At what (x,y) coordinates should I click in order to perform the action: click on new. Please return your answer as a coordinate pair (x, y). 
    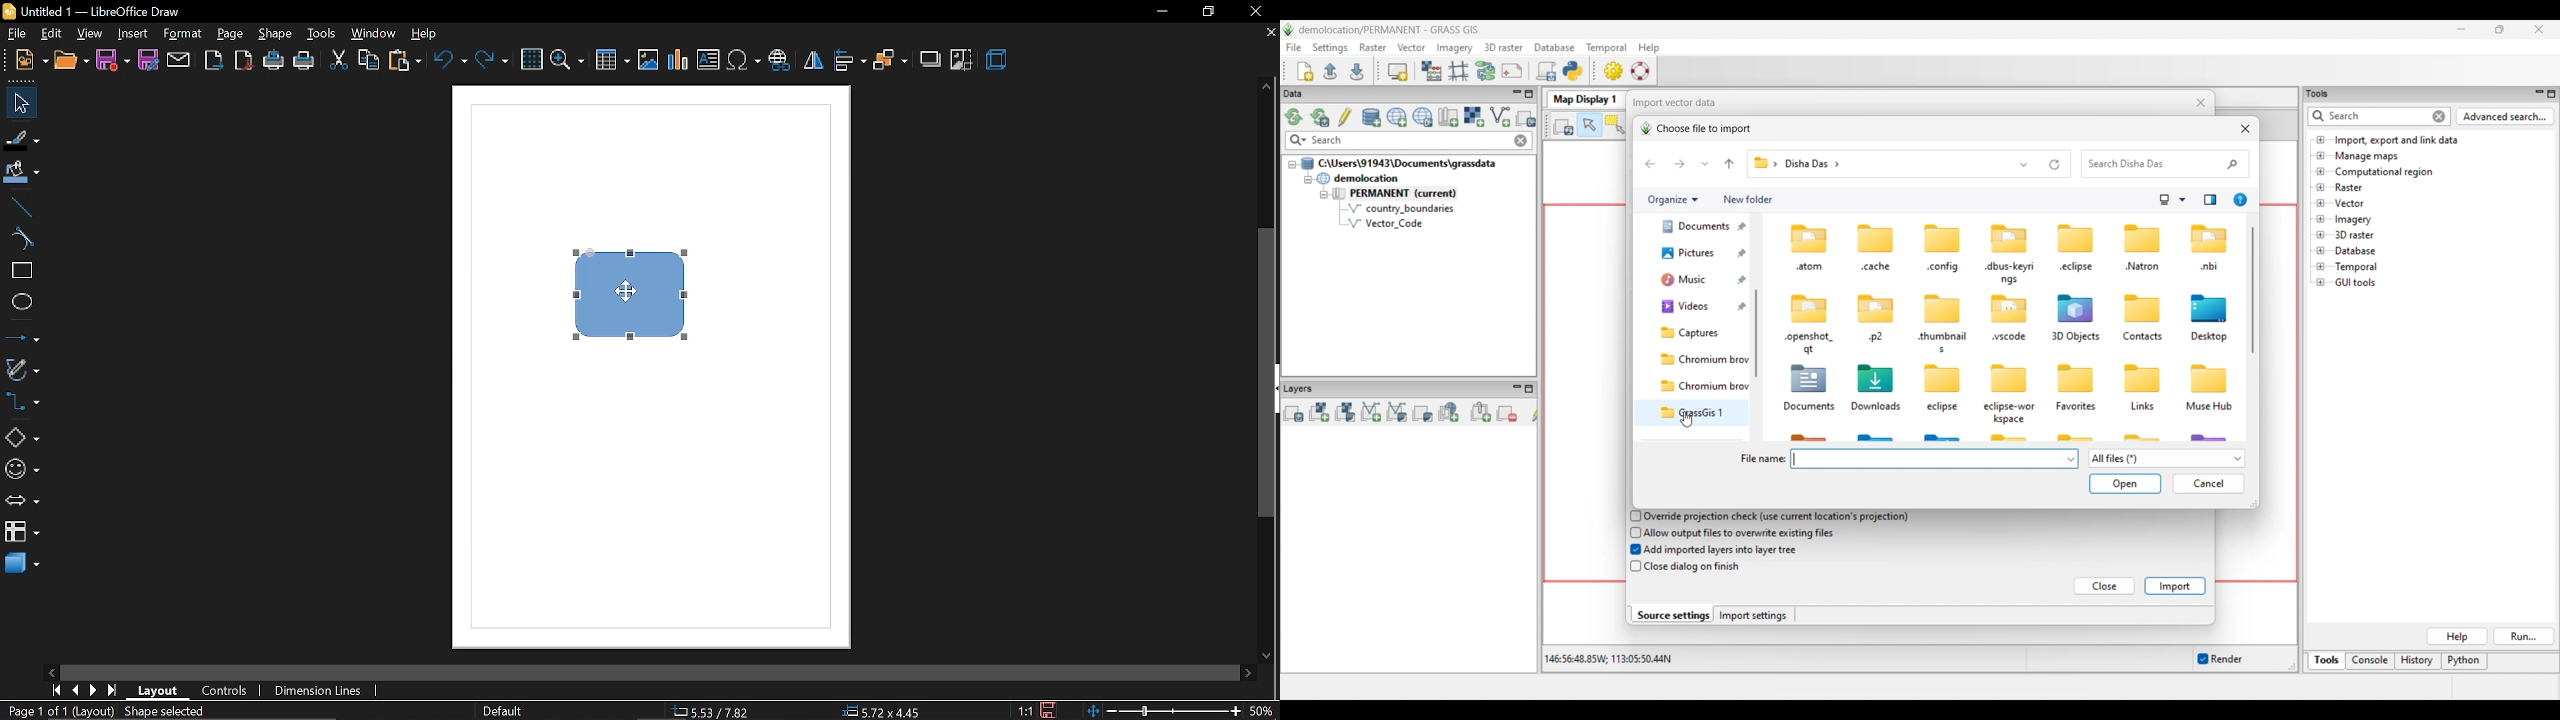
    Looking at the image, I should click on (30, 61).